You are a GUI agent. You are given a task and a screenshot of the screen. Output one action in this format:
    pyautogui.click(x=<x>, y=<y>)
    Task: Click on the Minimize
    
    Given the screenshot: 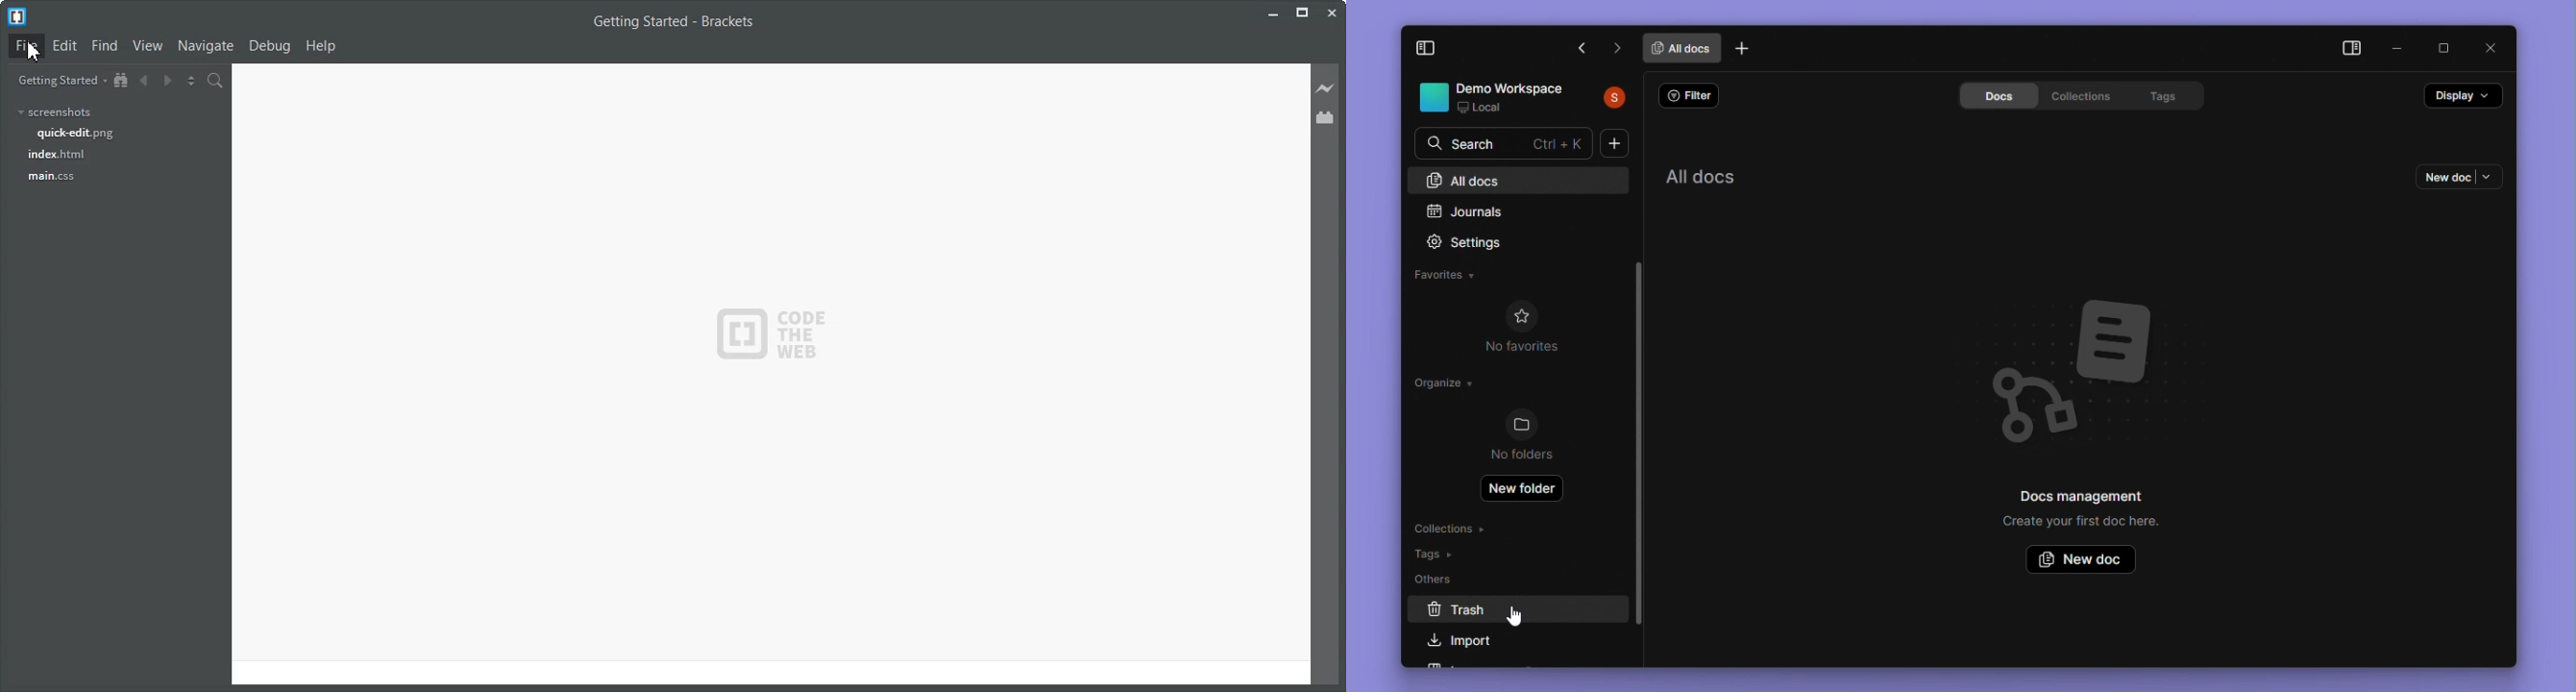 What is the action you would take?
    pyautogui.click(x=1275, y=14)
    